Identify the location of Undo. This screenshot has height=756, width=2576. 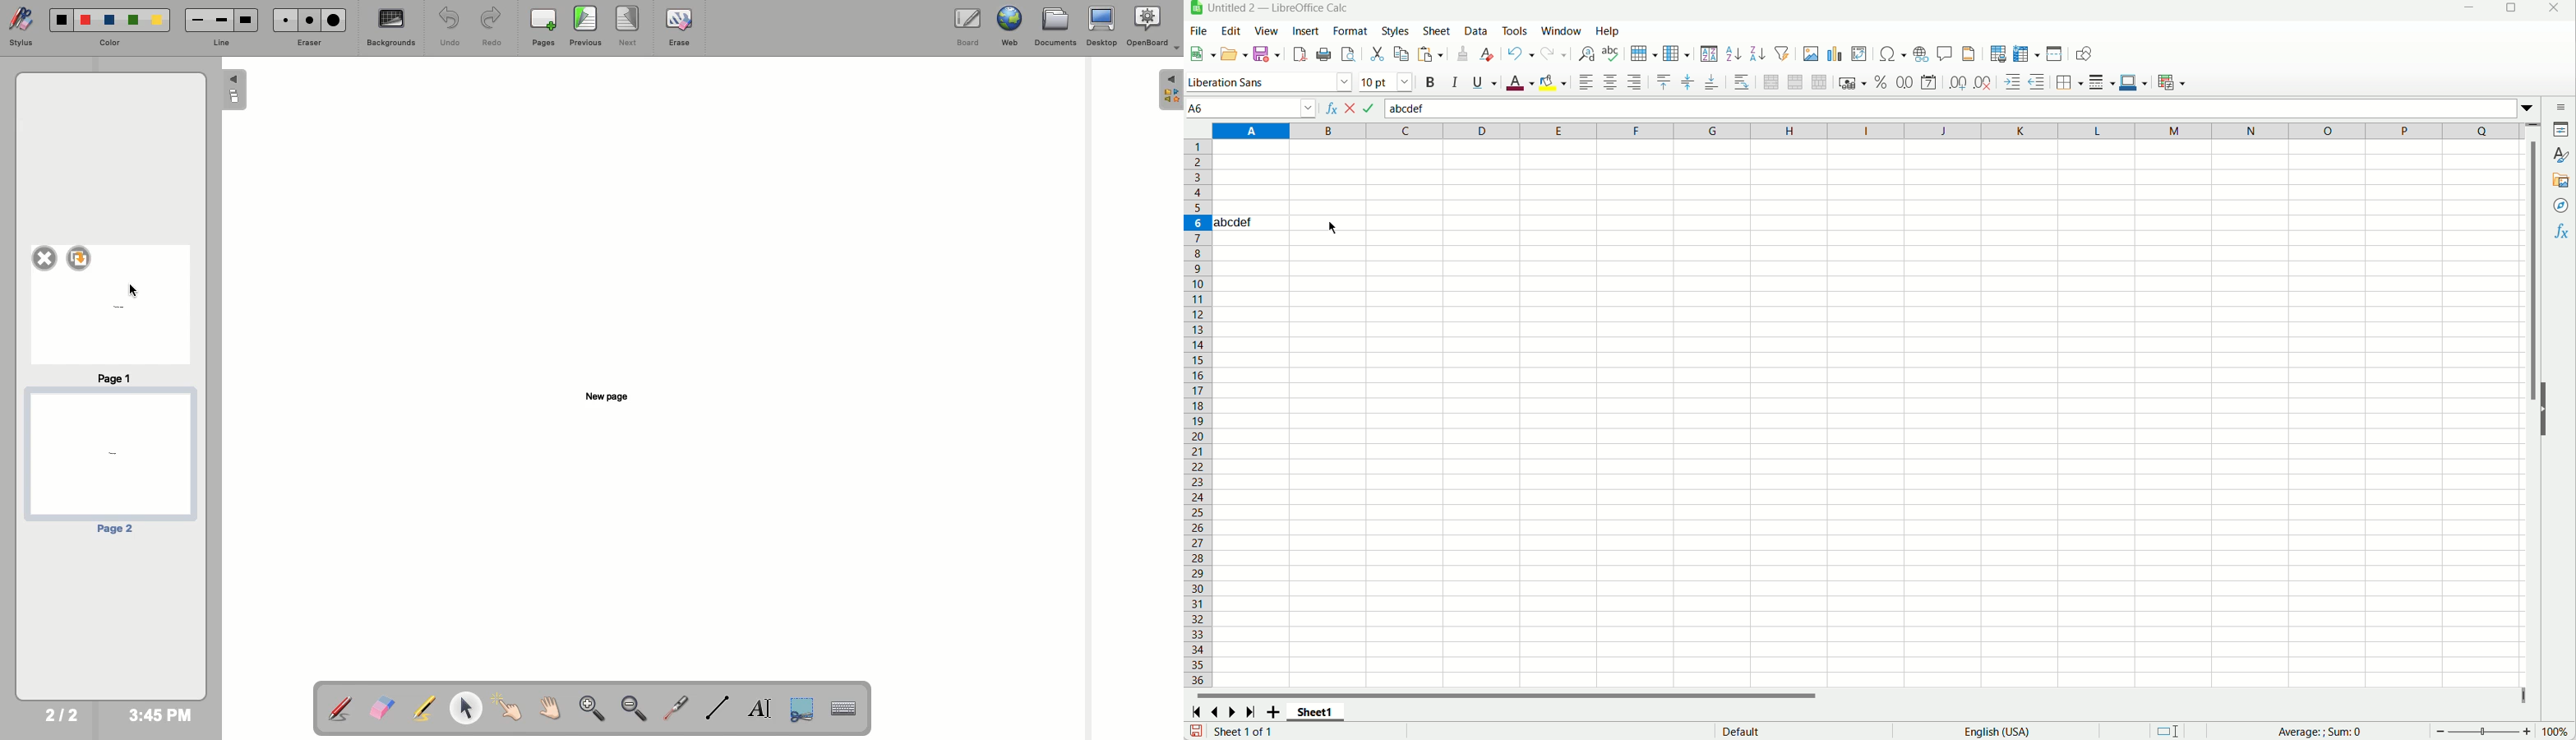
(450, 26).